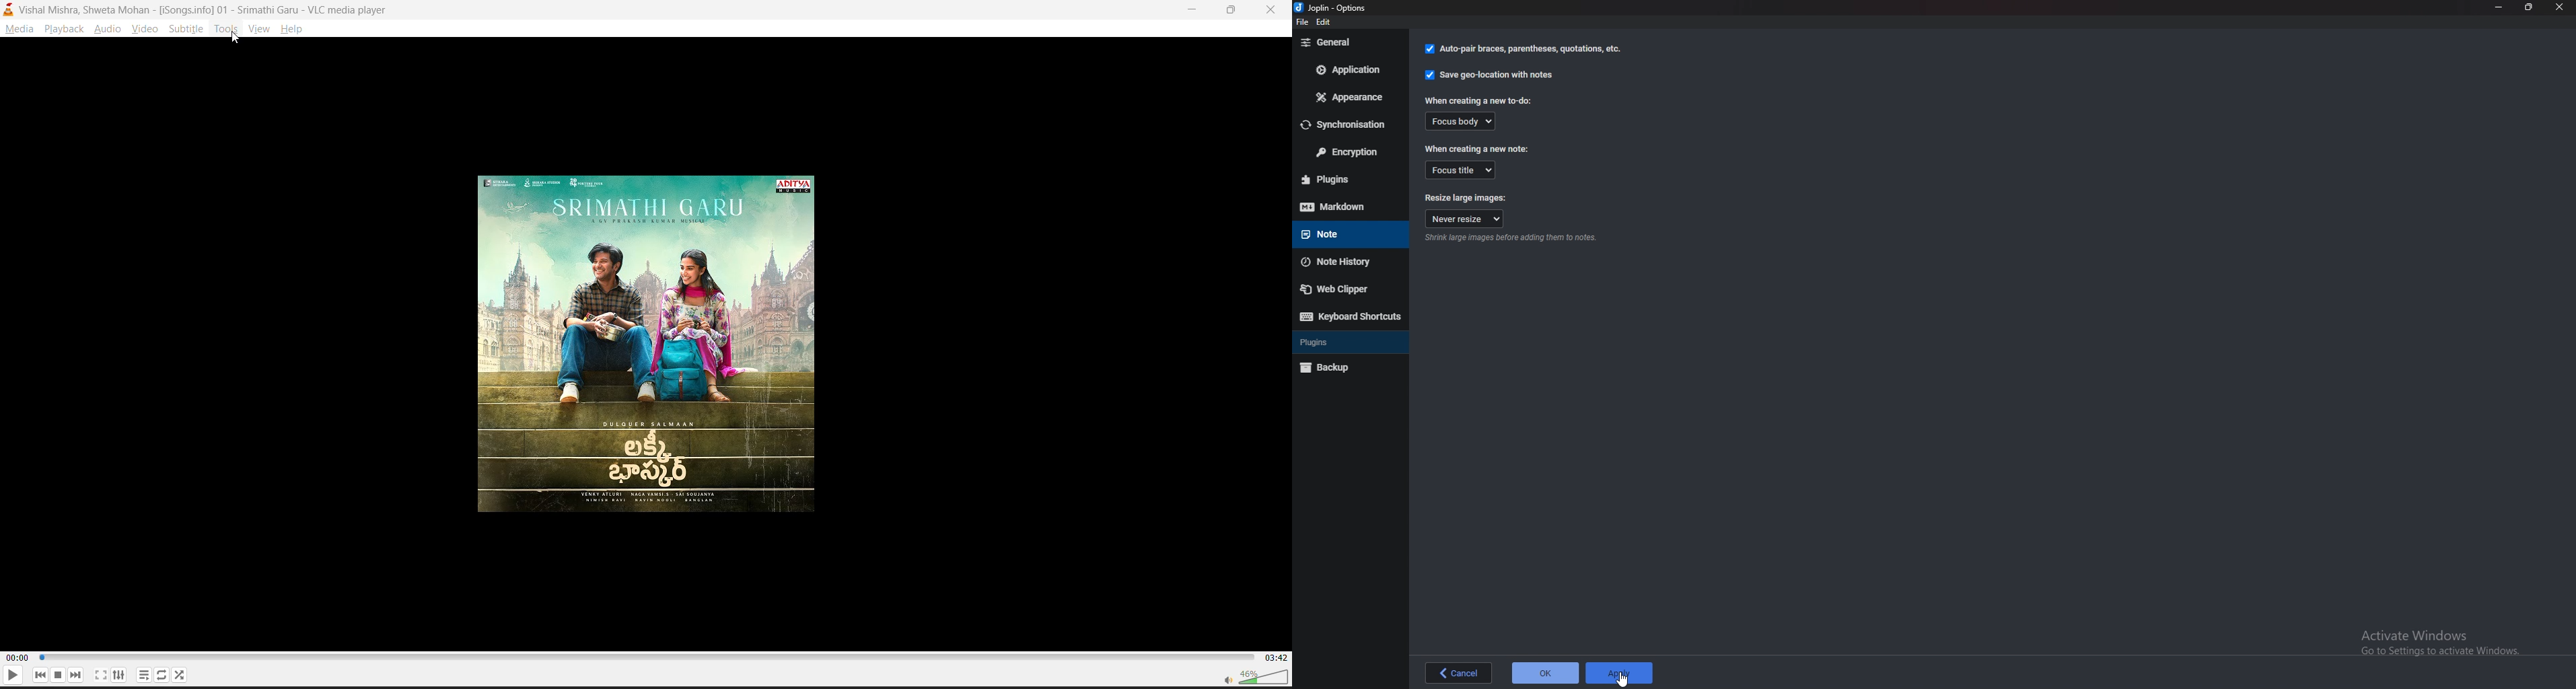 The image size is (2576, 700). I want to click on Resize, so click(2529, 7).